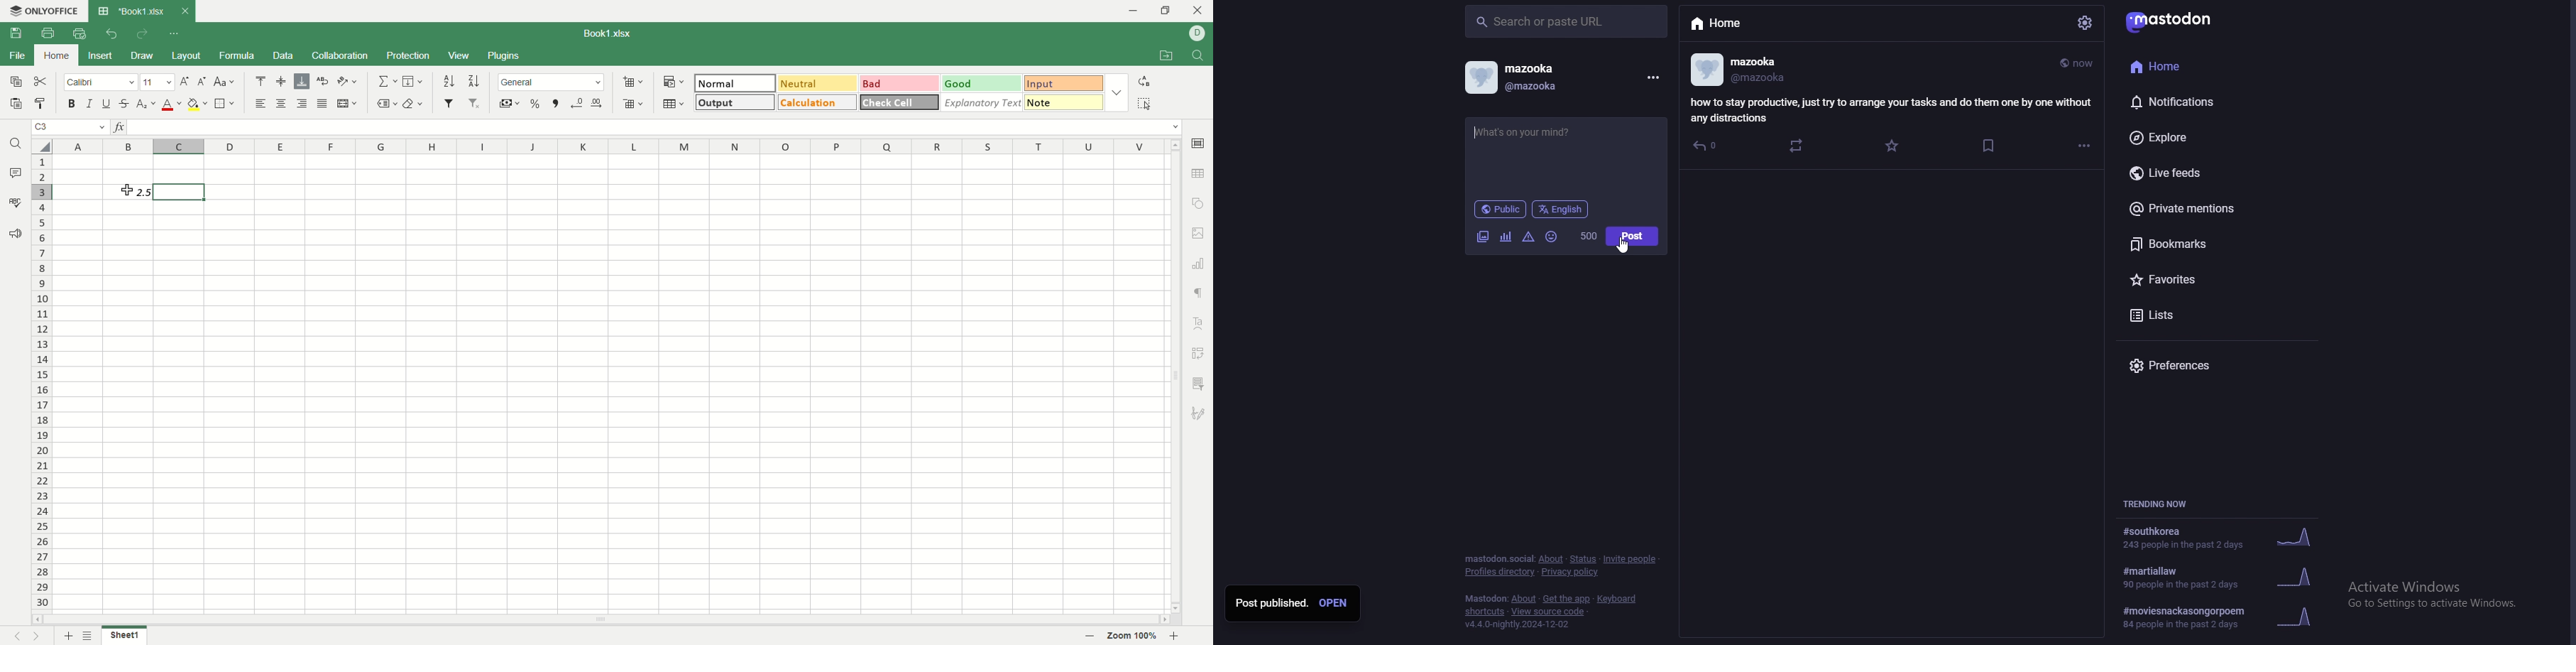 The width and height of the screenshot is (2576, 672). What do you see at coordinates (185, 82) in the screenshot?
I see `increase font size` at bounding box center [185, 82].